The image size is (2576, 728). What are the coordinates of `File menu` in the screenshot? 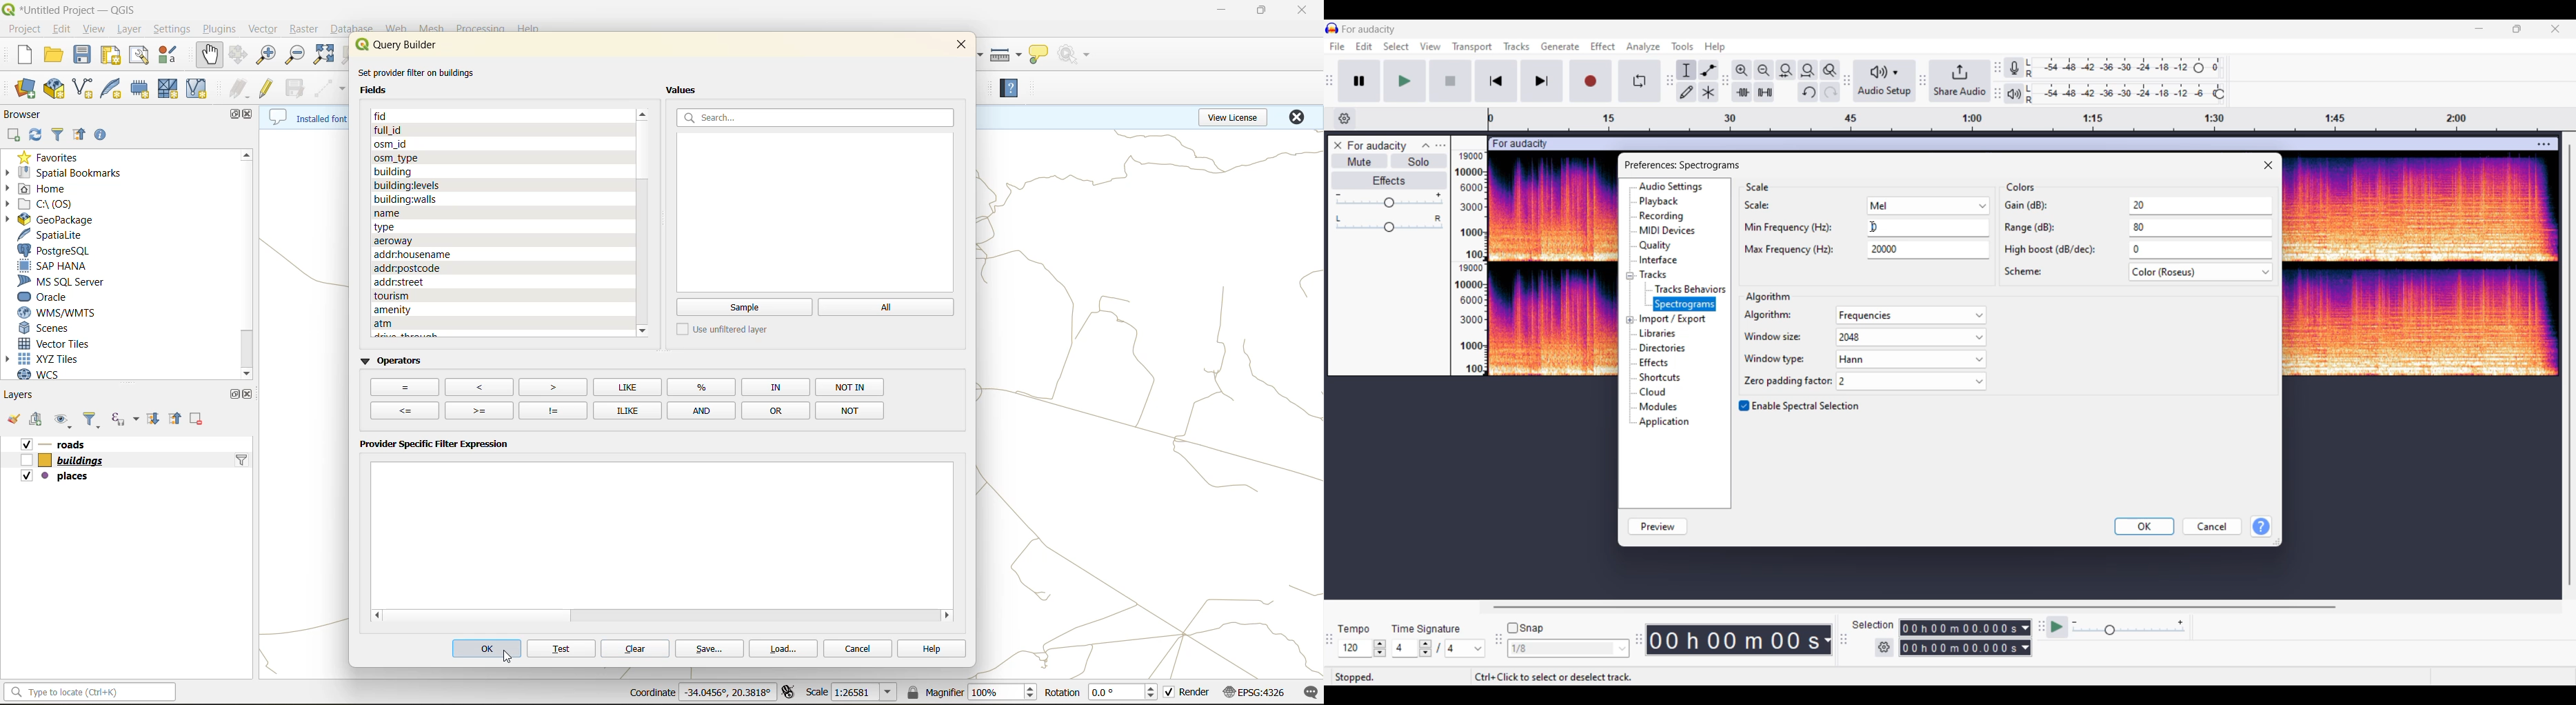 It's located at (1338, 46).